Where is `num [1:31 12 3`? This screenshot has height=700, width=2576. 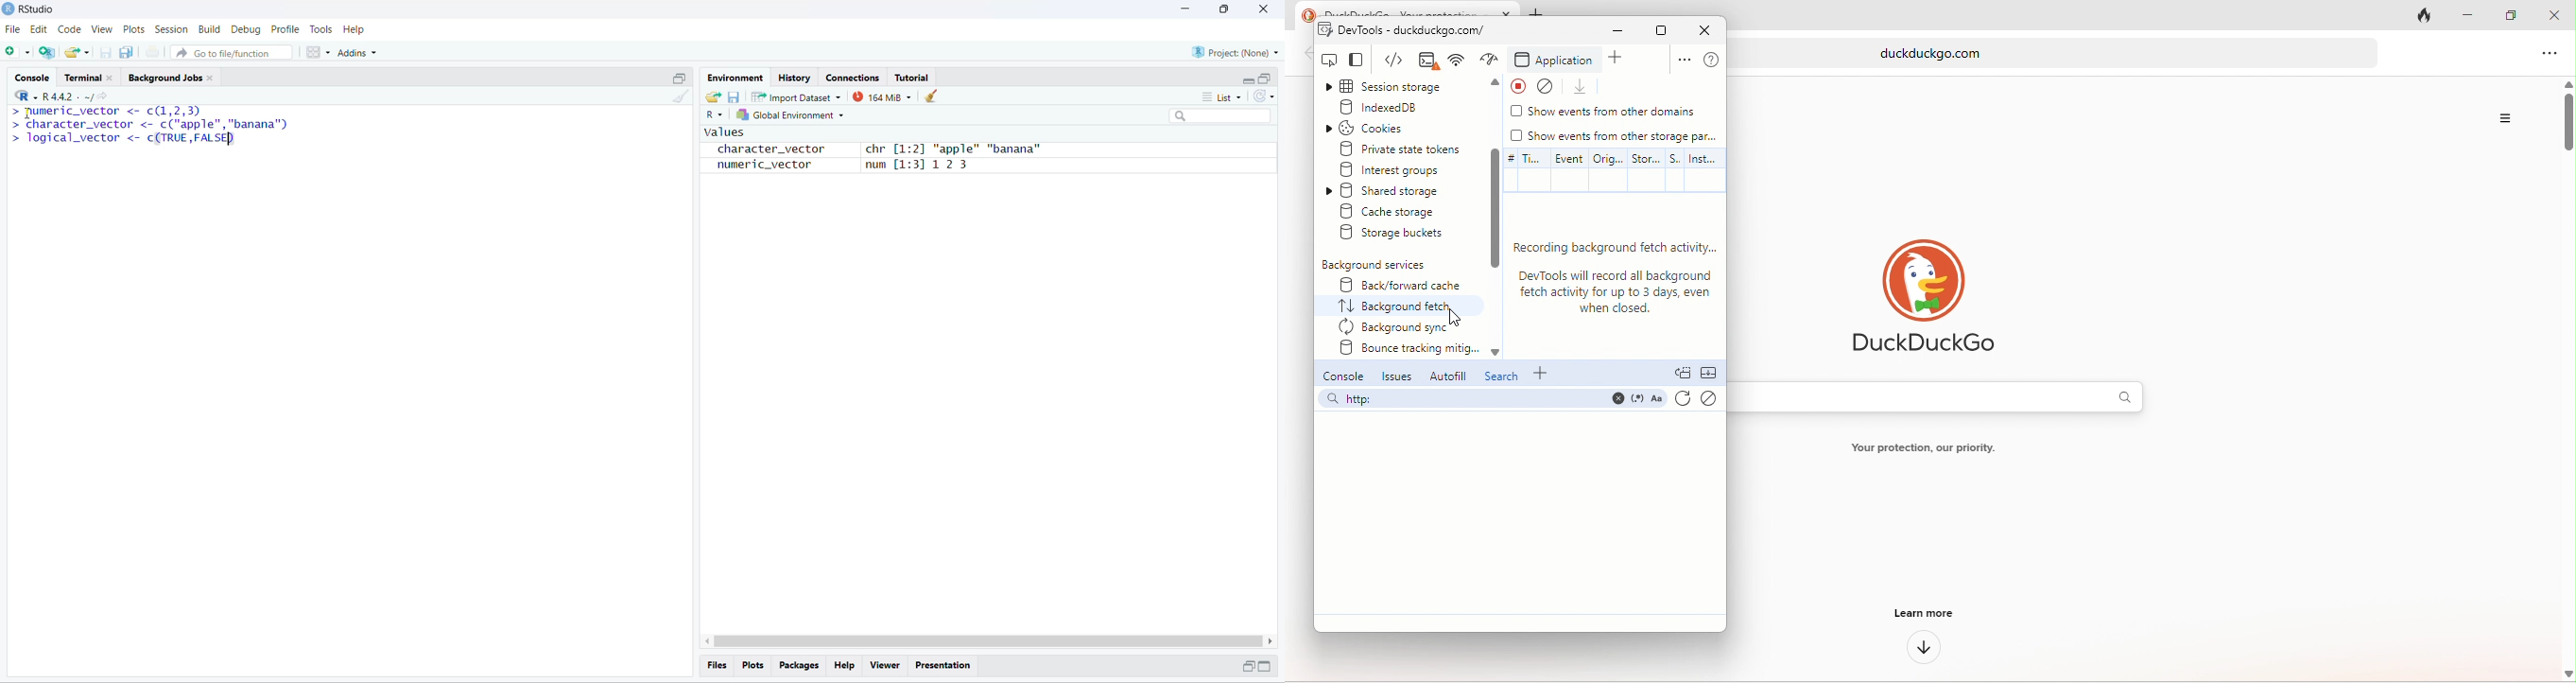 num [1:31 12 3 is located at coordinates (918, 166).